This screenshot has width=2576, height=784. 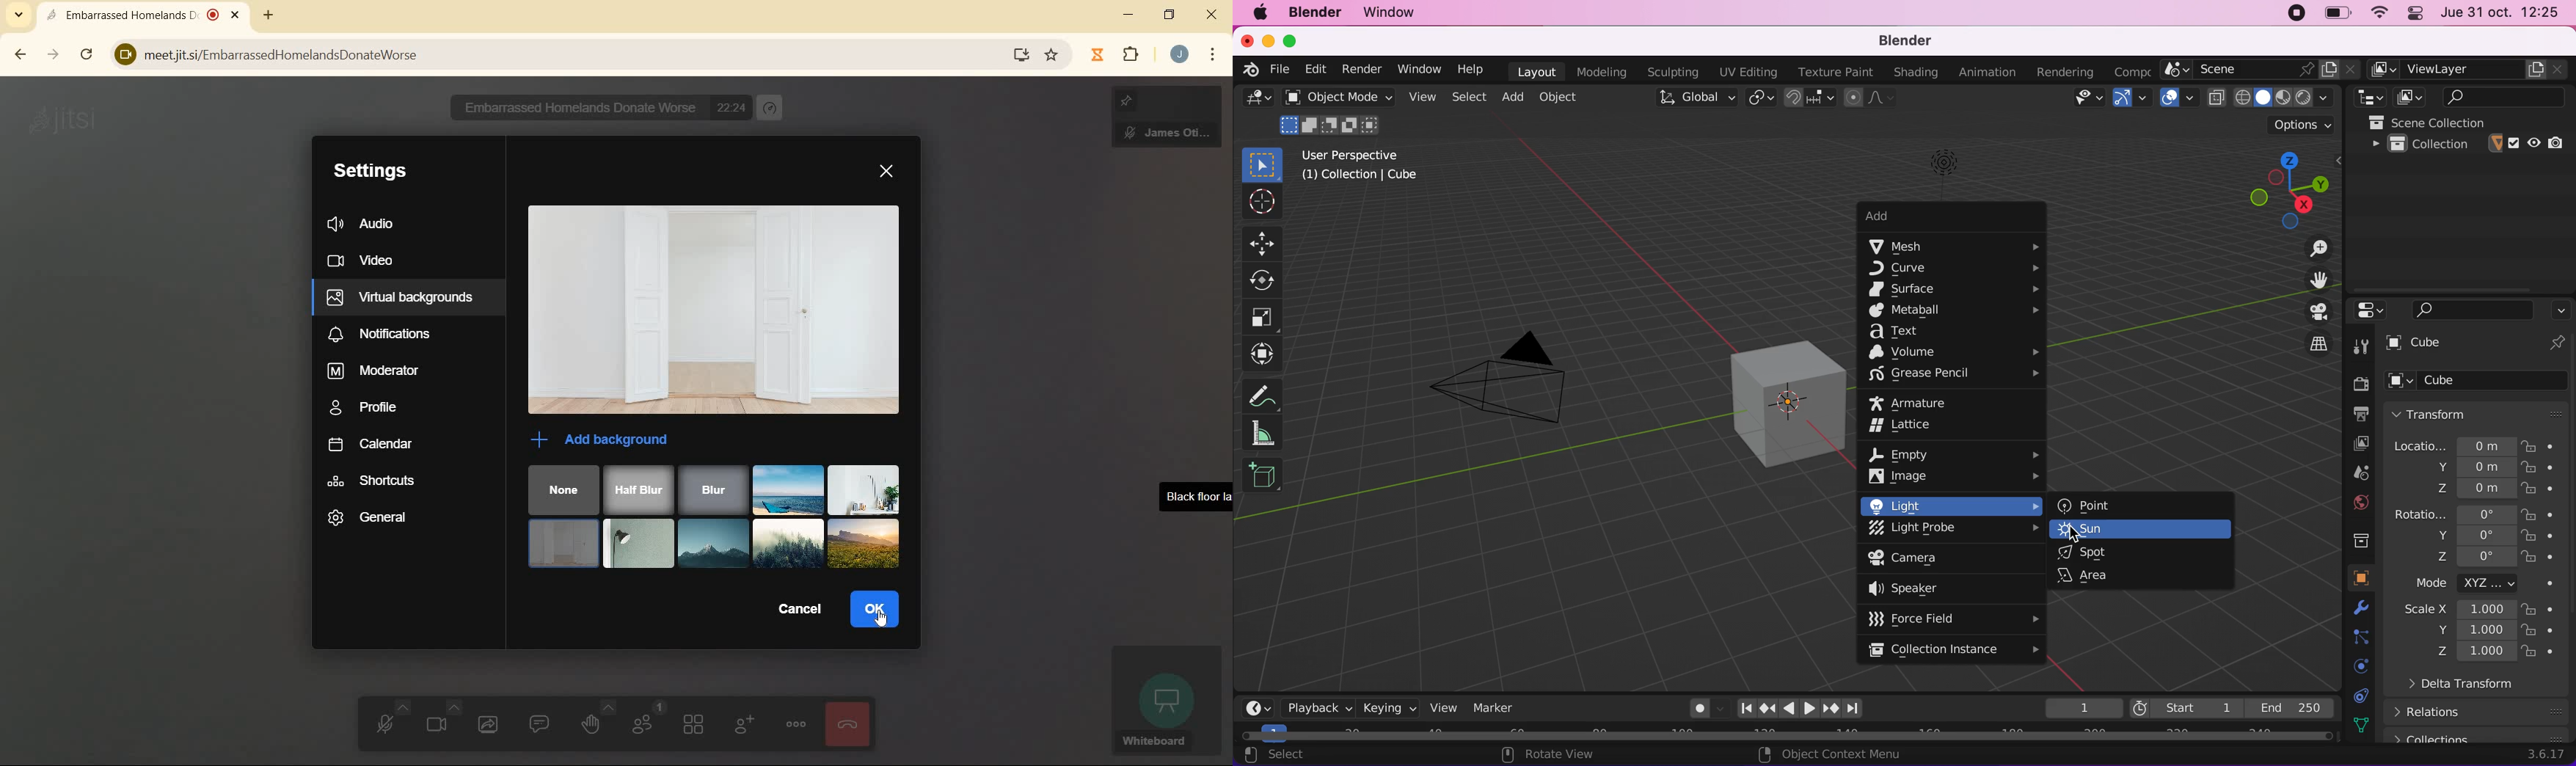 I want to click on view, so click(x=1443, y=706).